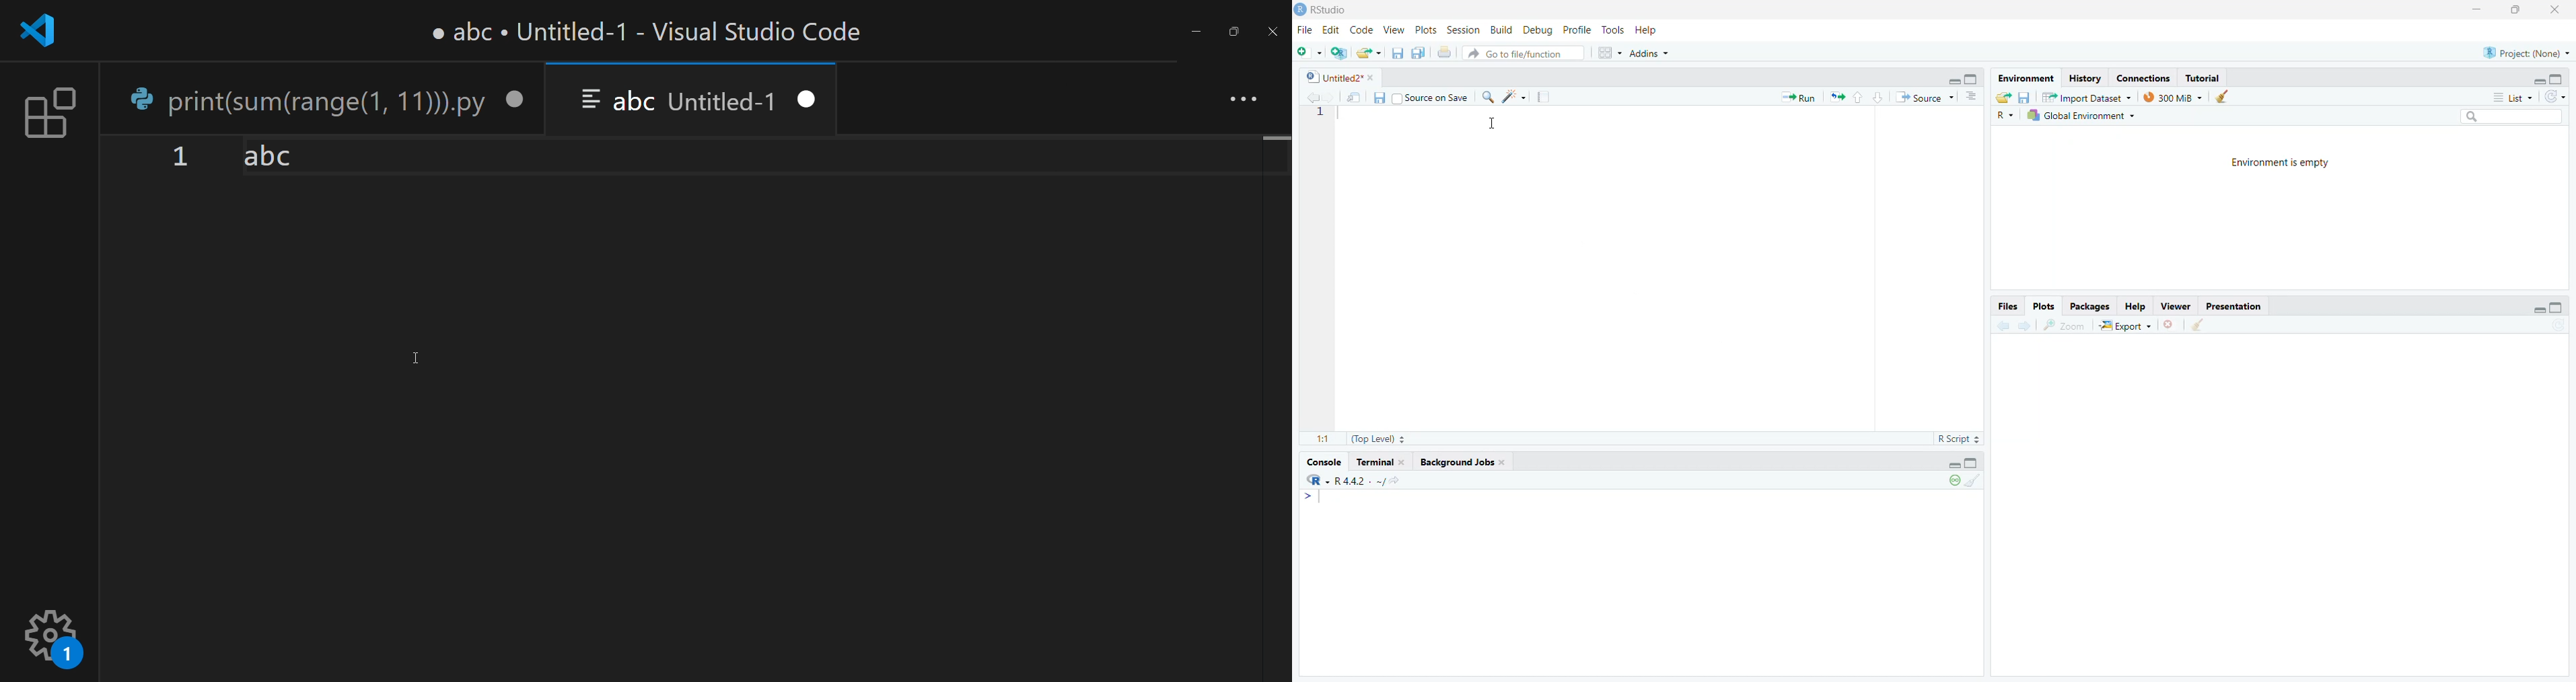  Describe the element at coordinates (2027, 97) in the screenshot. I see `save` at that location.